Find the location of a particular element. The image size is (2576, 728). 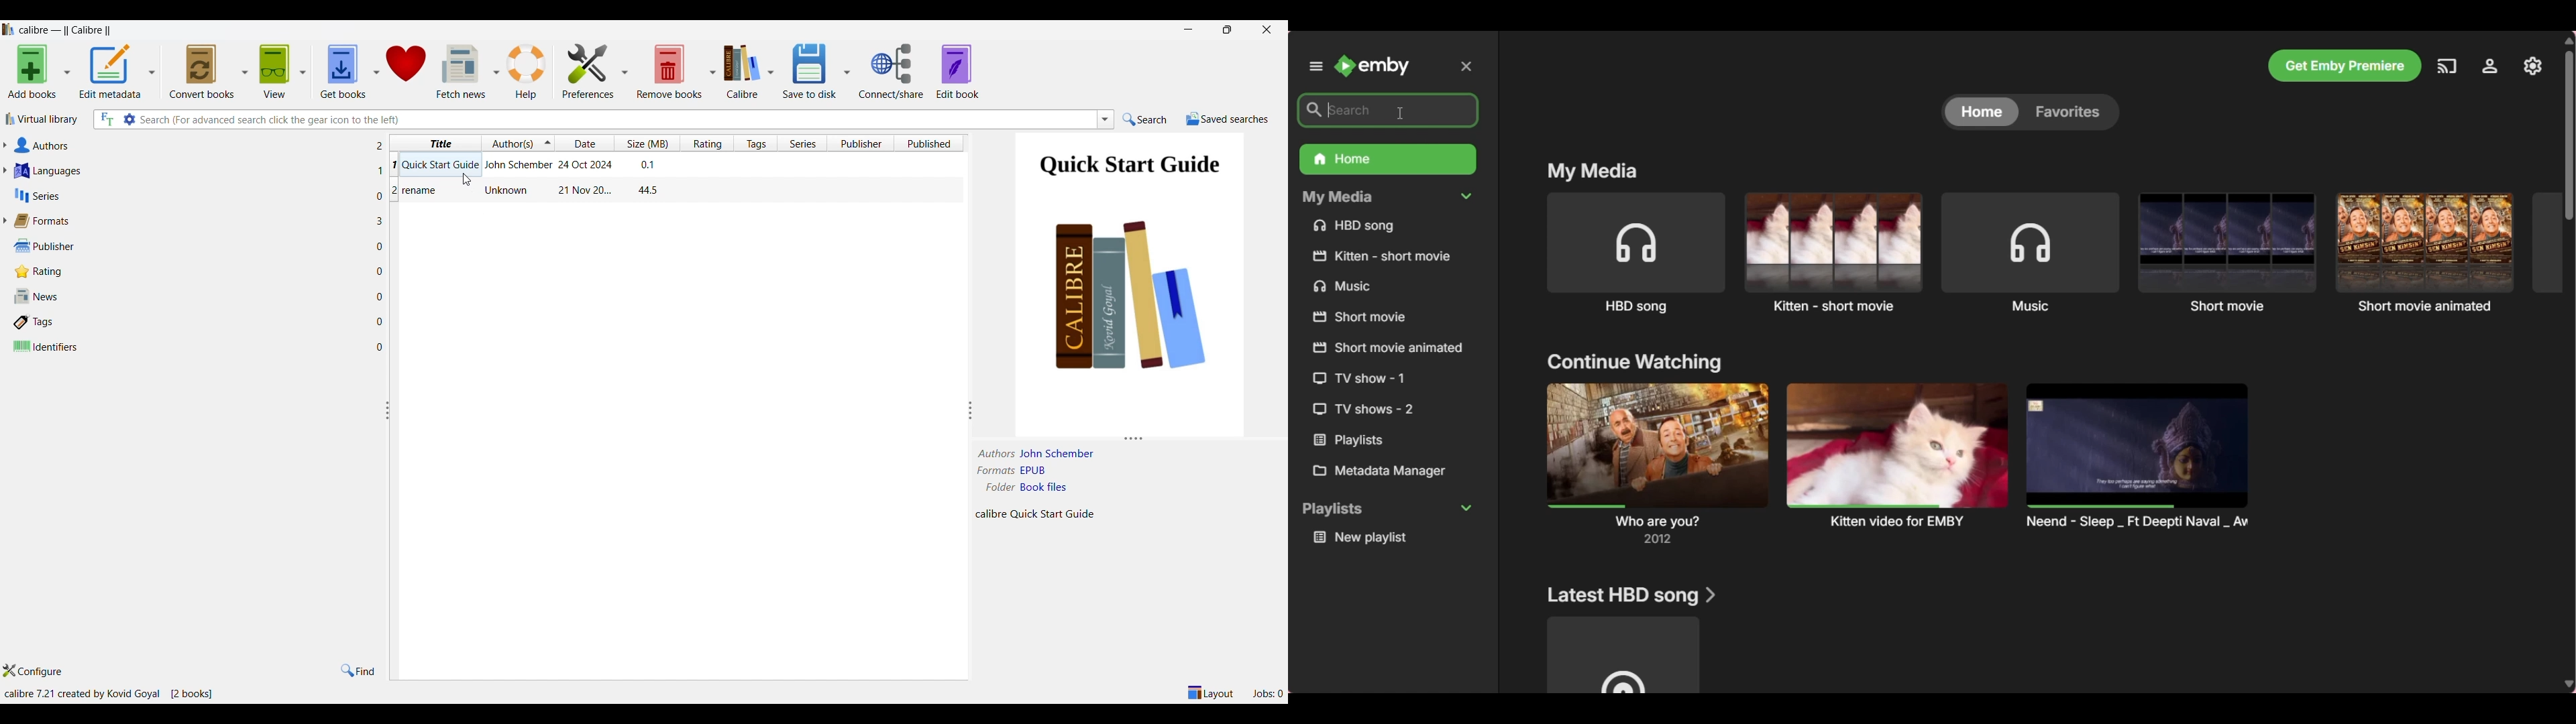

Files in each is located at coordinates (381, 245).